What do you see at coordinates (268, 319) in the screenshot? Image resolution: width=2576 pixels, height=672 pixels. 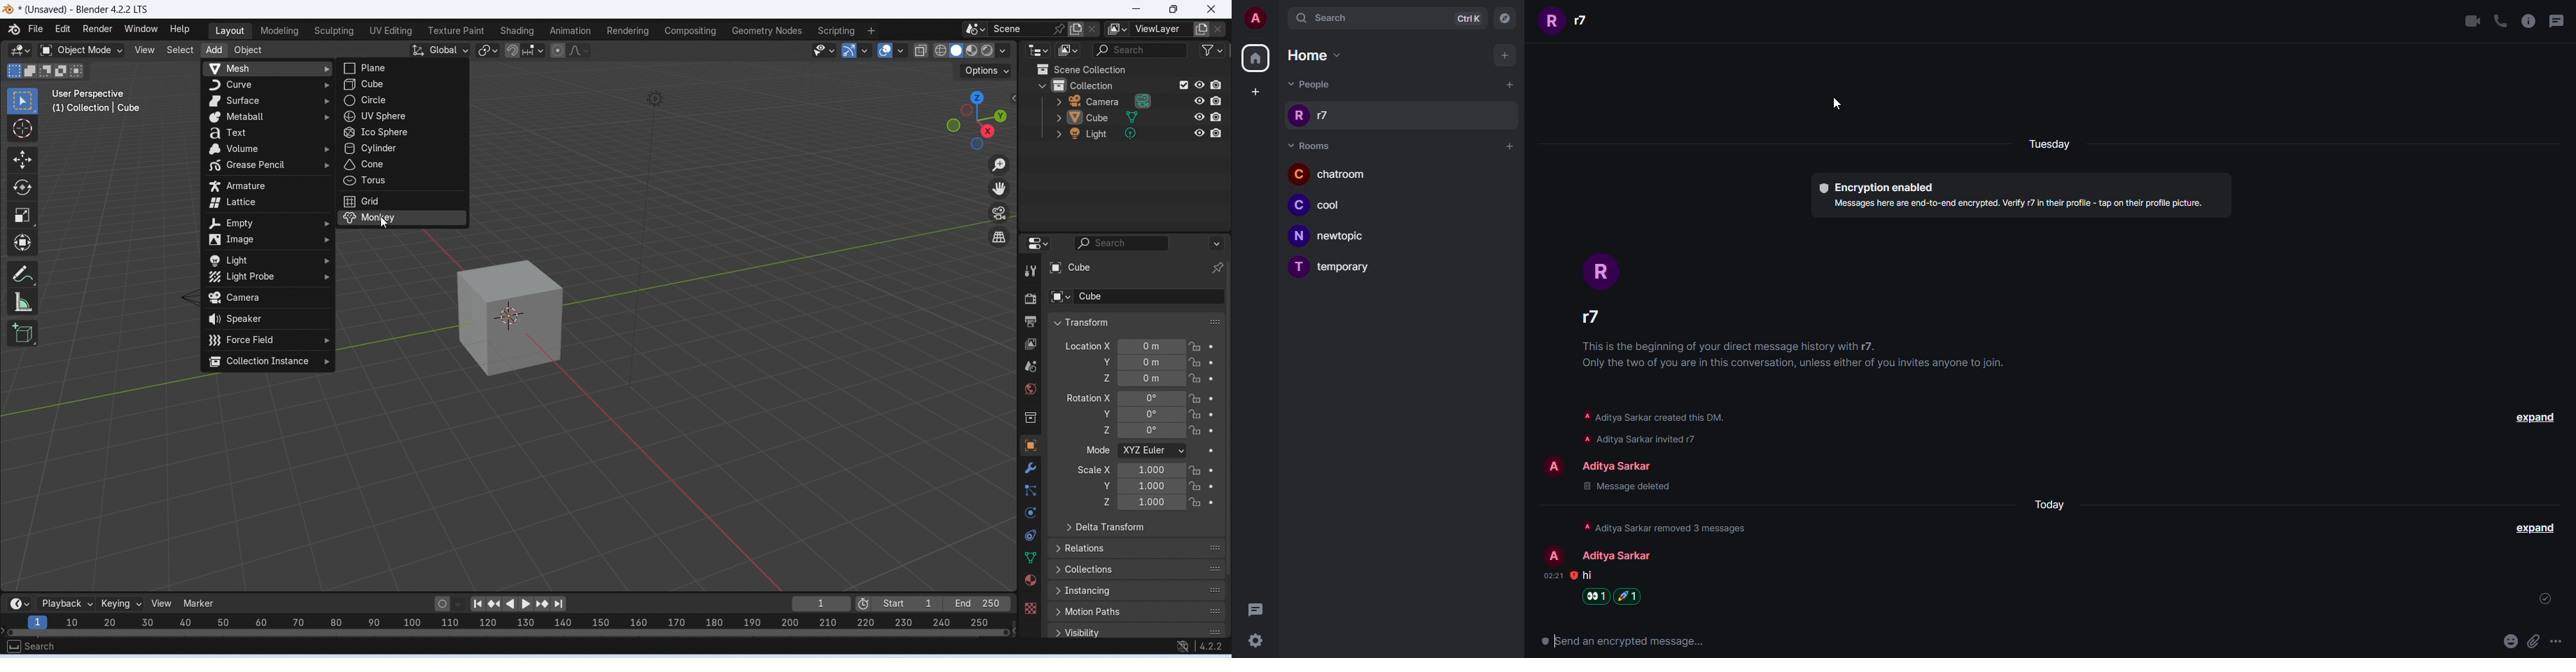 I see `speaker` at bounding box center [268, 319].